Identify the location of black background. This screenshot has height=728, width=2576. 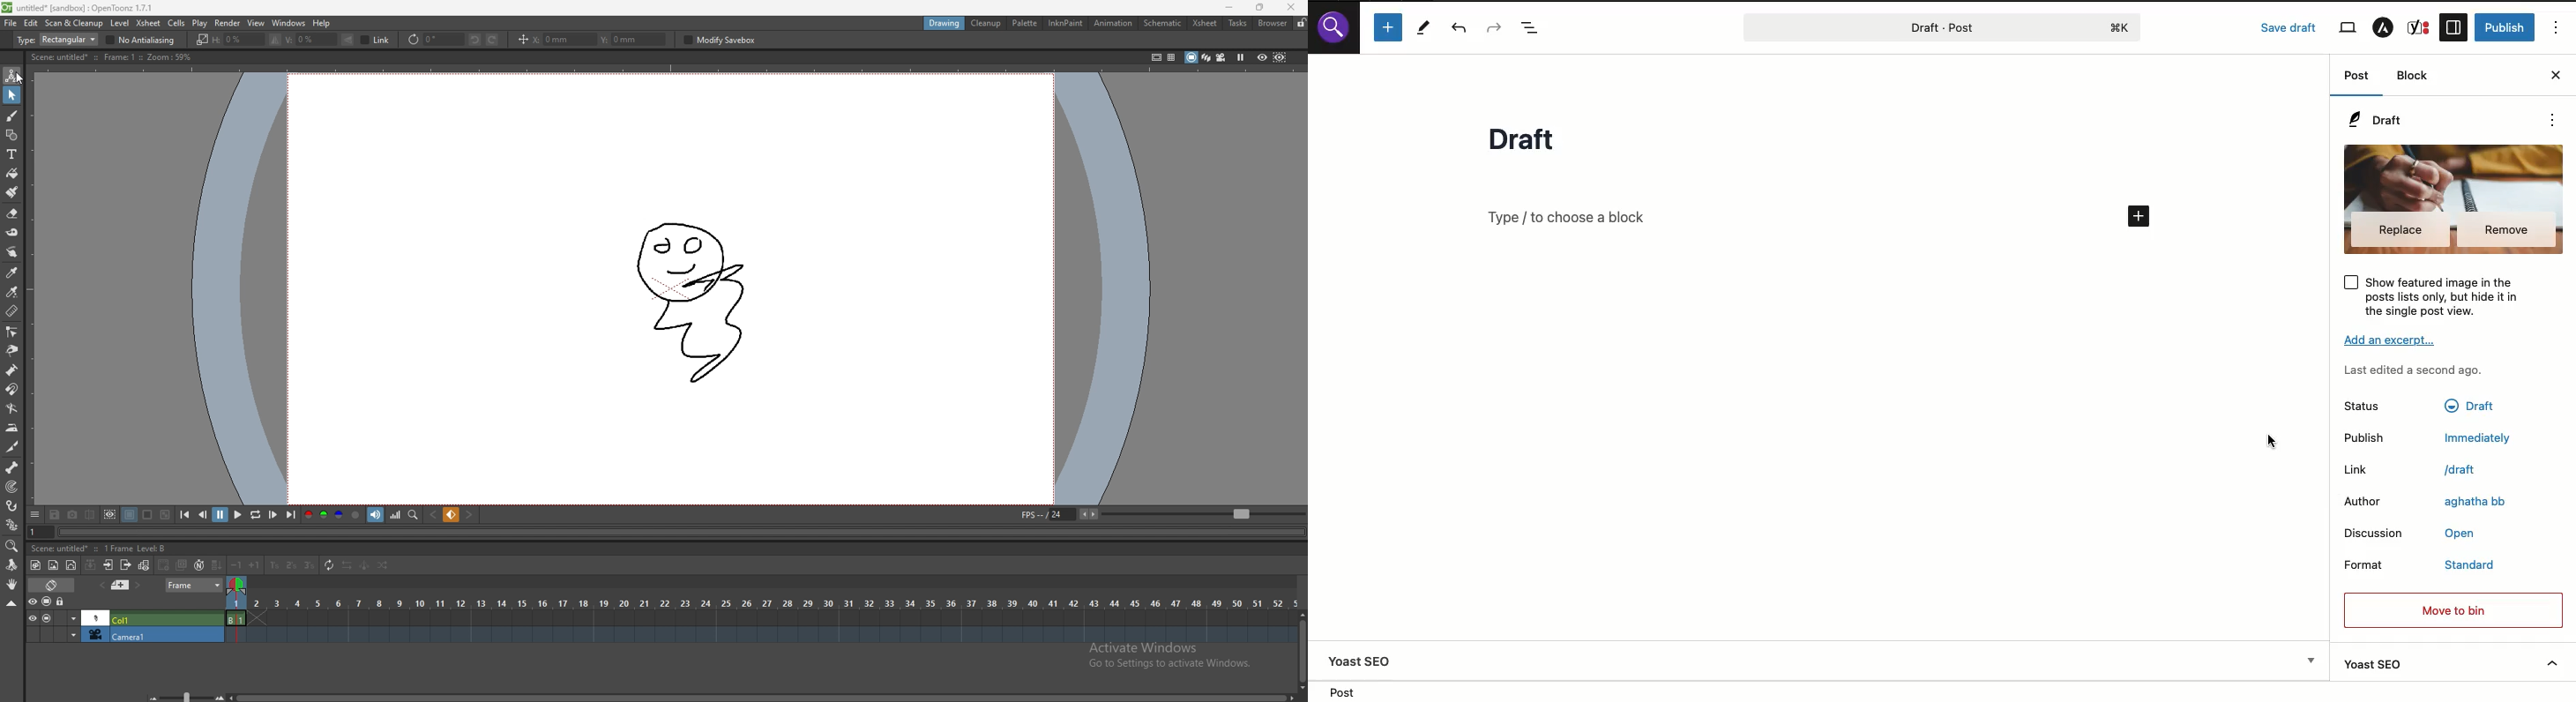
(130, 514).